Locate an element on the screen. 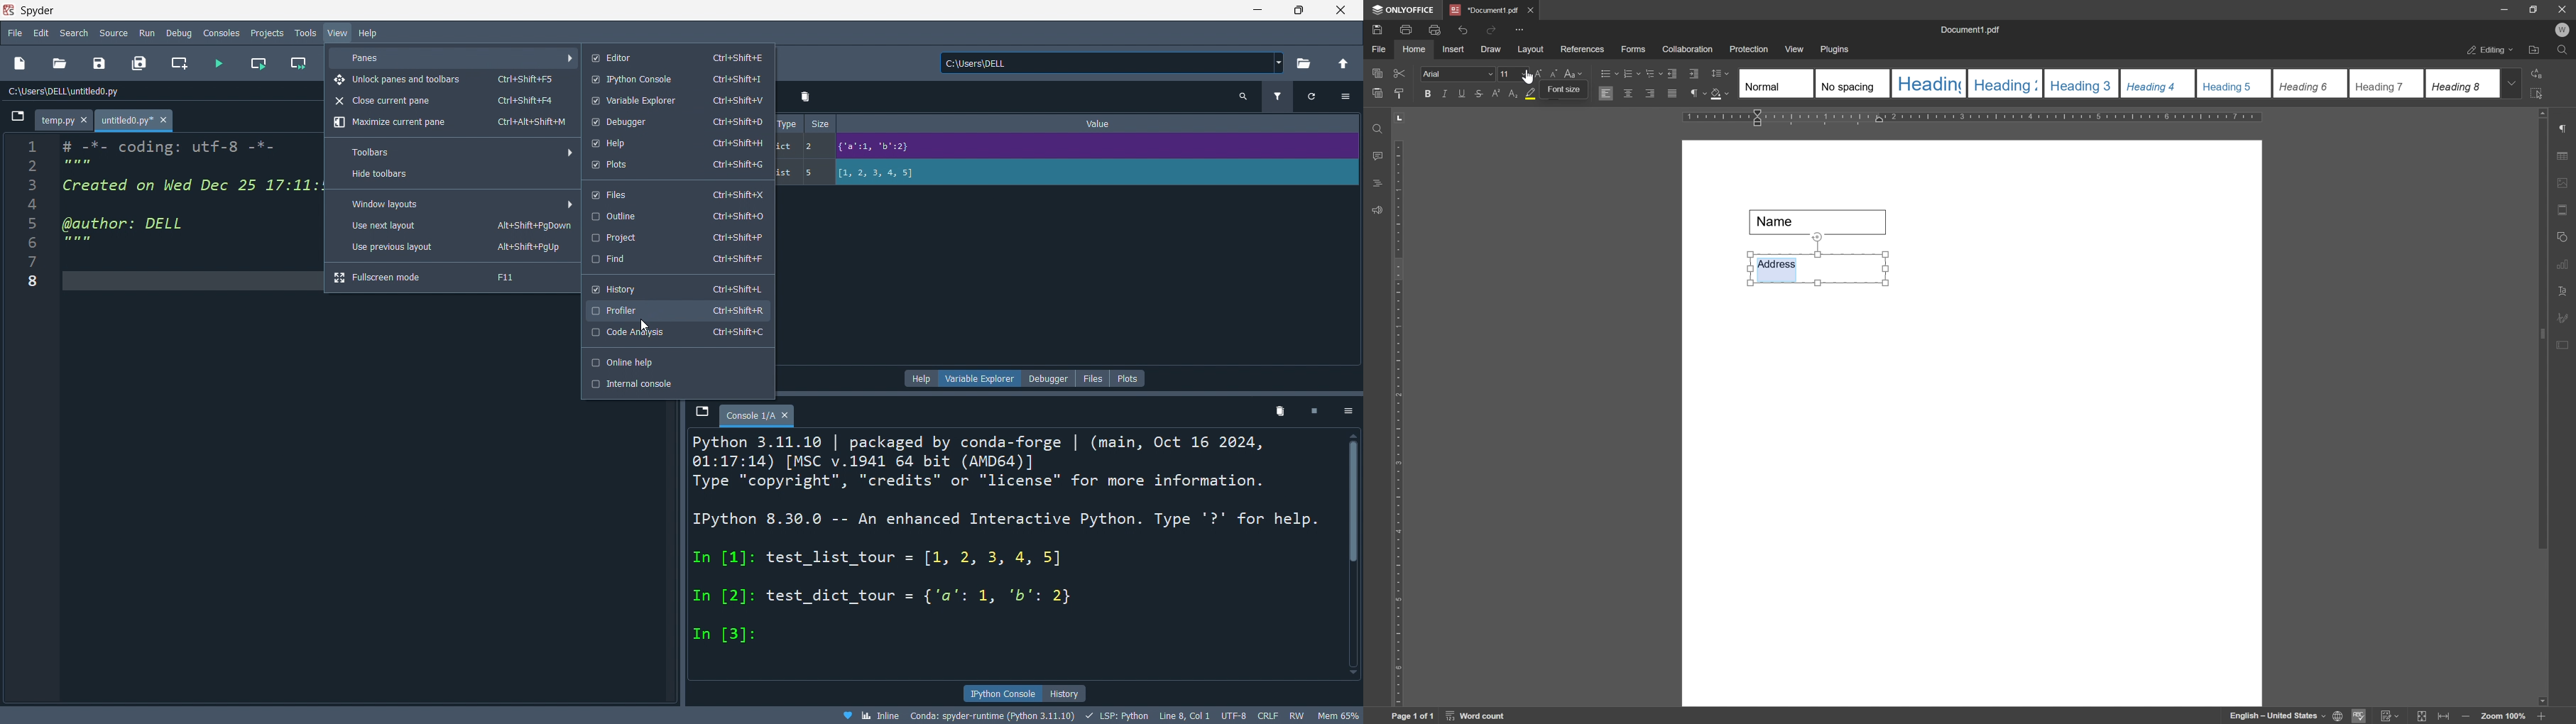 The height and width of the screenshot is (728, 2576). refresh is located at coordinates (1311, 97).